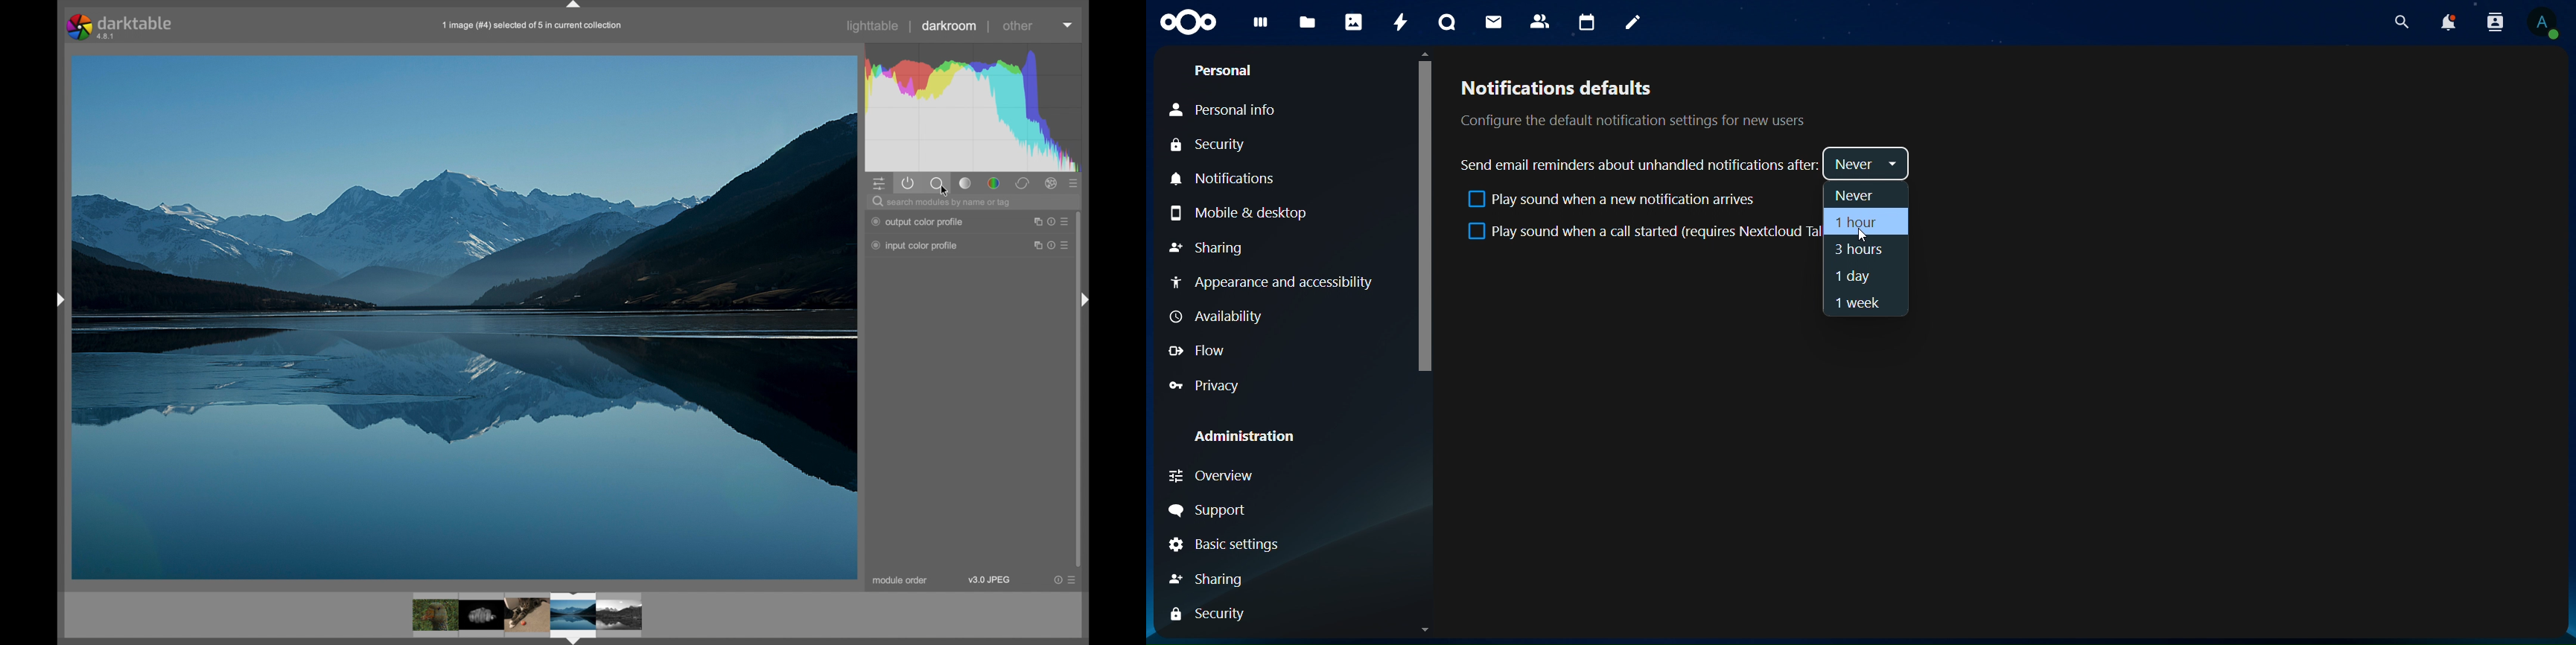  I want to click on Security, so click(1206, 615).